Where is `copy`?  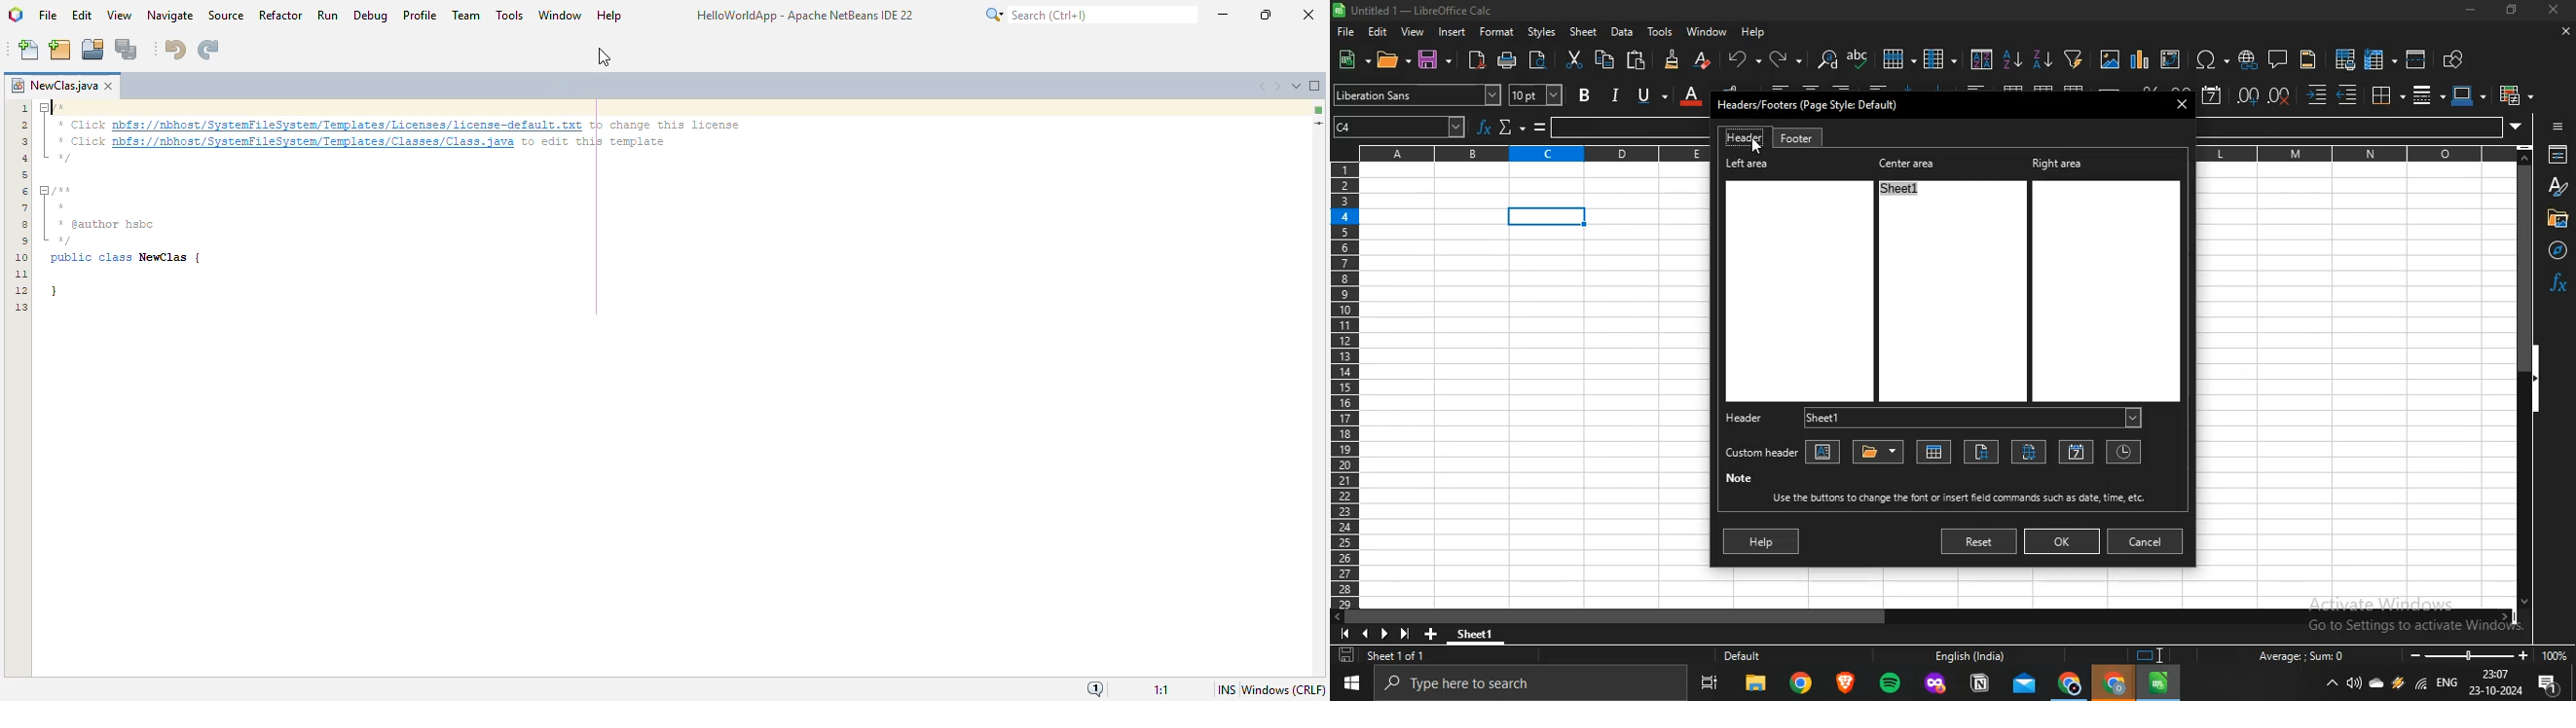
copy is located at coordinates (1605, 59).